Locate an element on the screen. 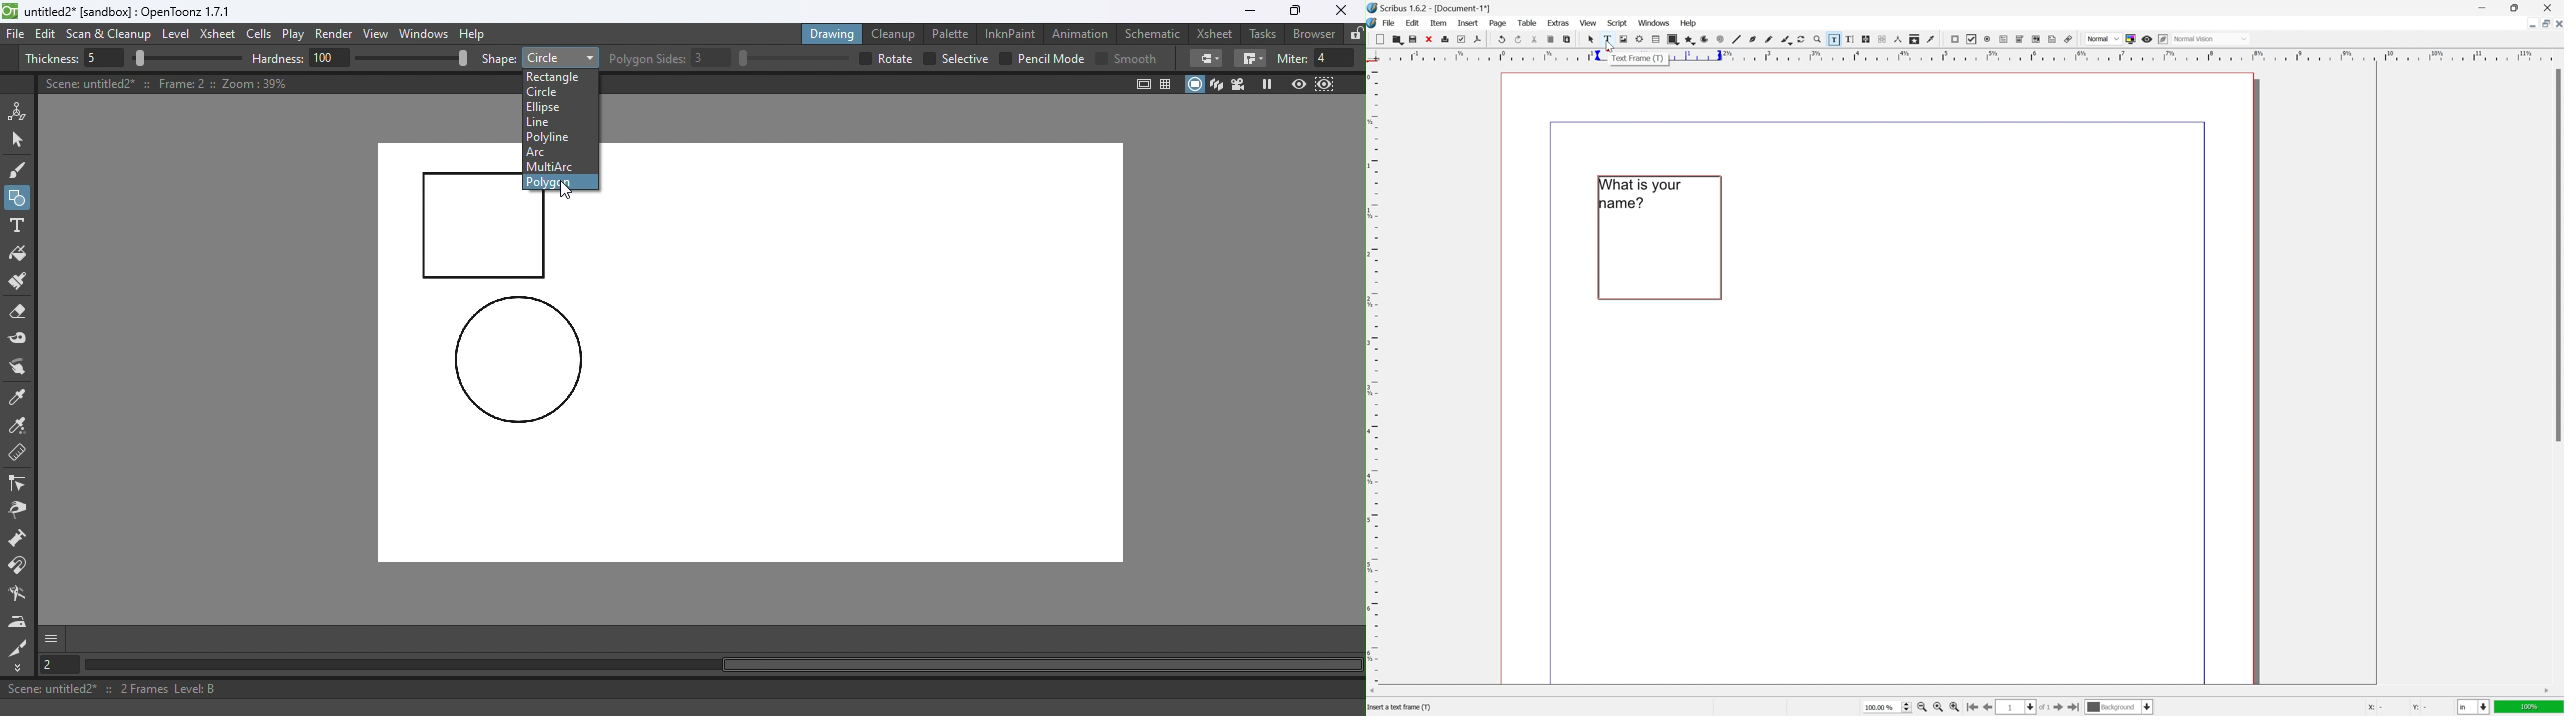  redo is located at coordinates (1518, 38).